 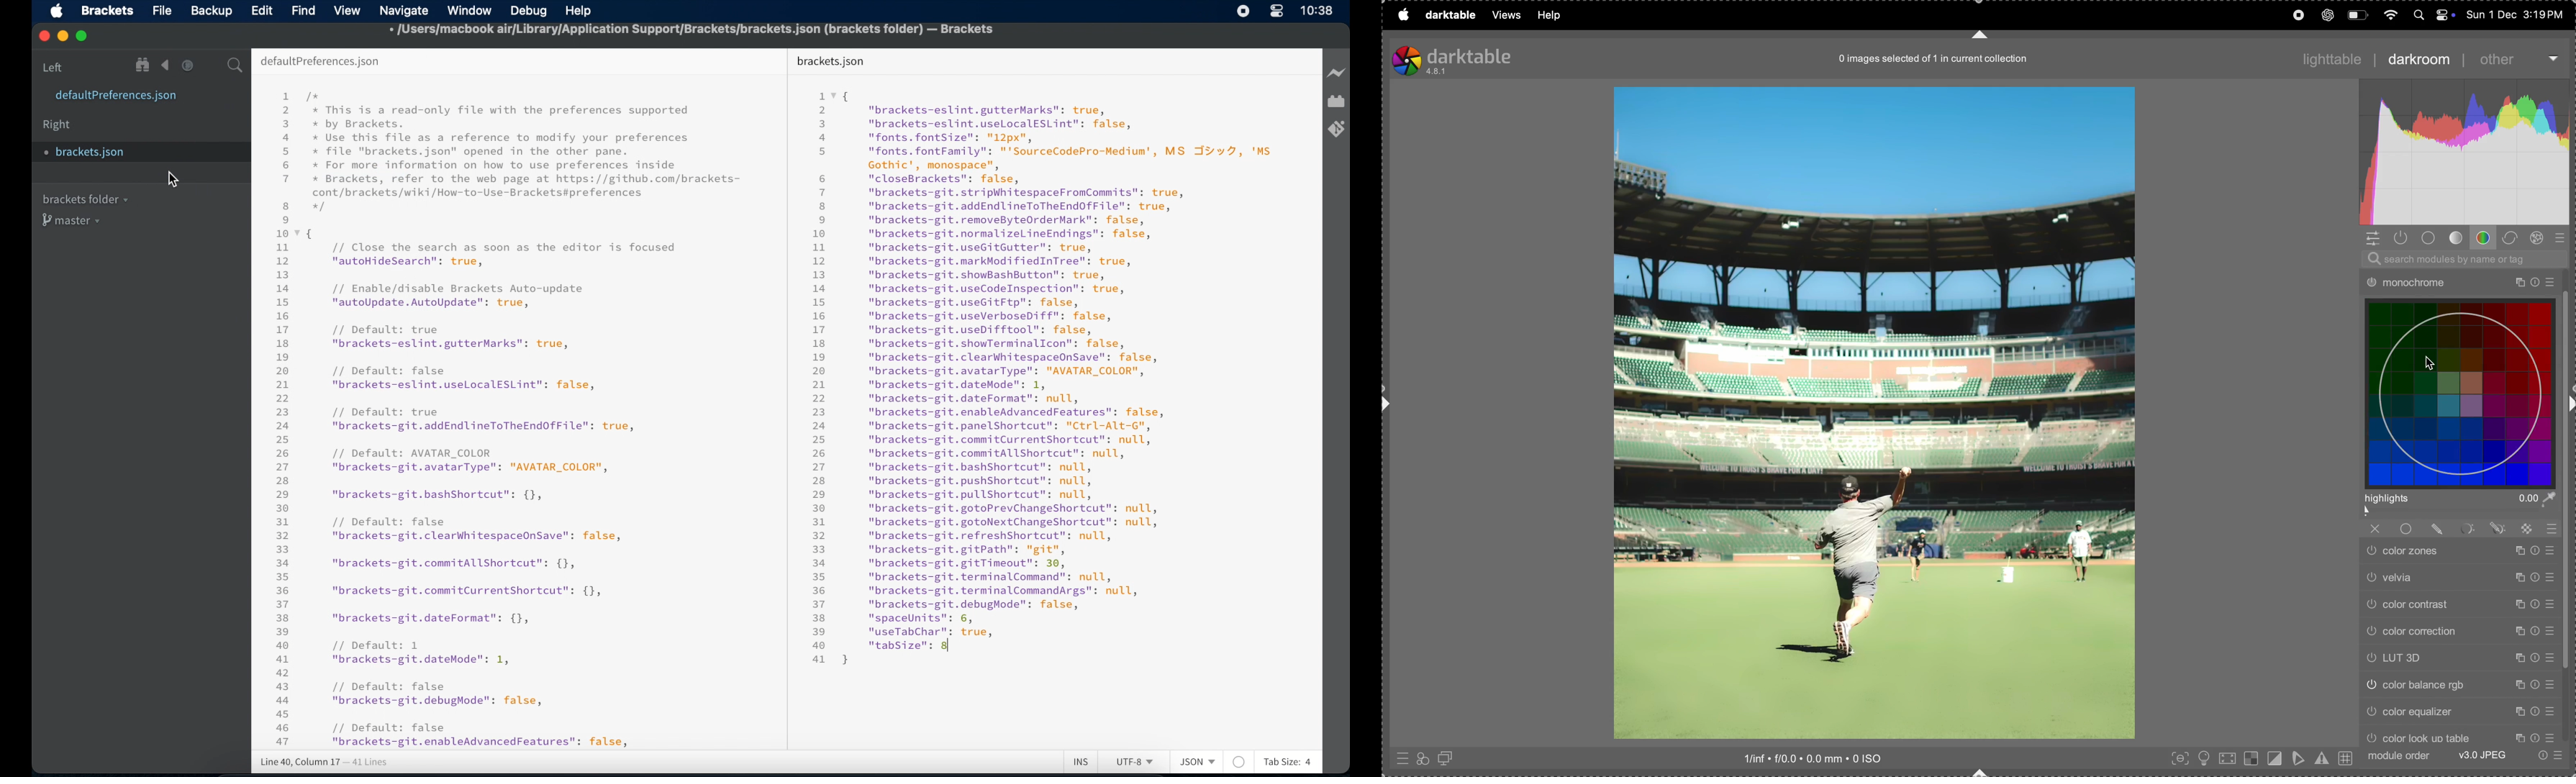 I want to click on effect, so click(x=2538, y=238).